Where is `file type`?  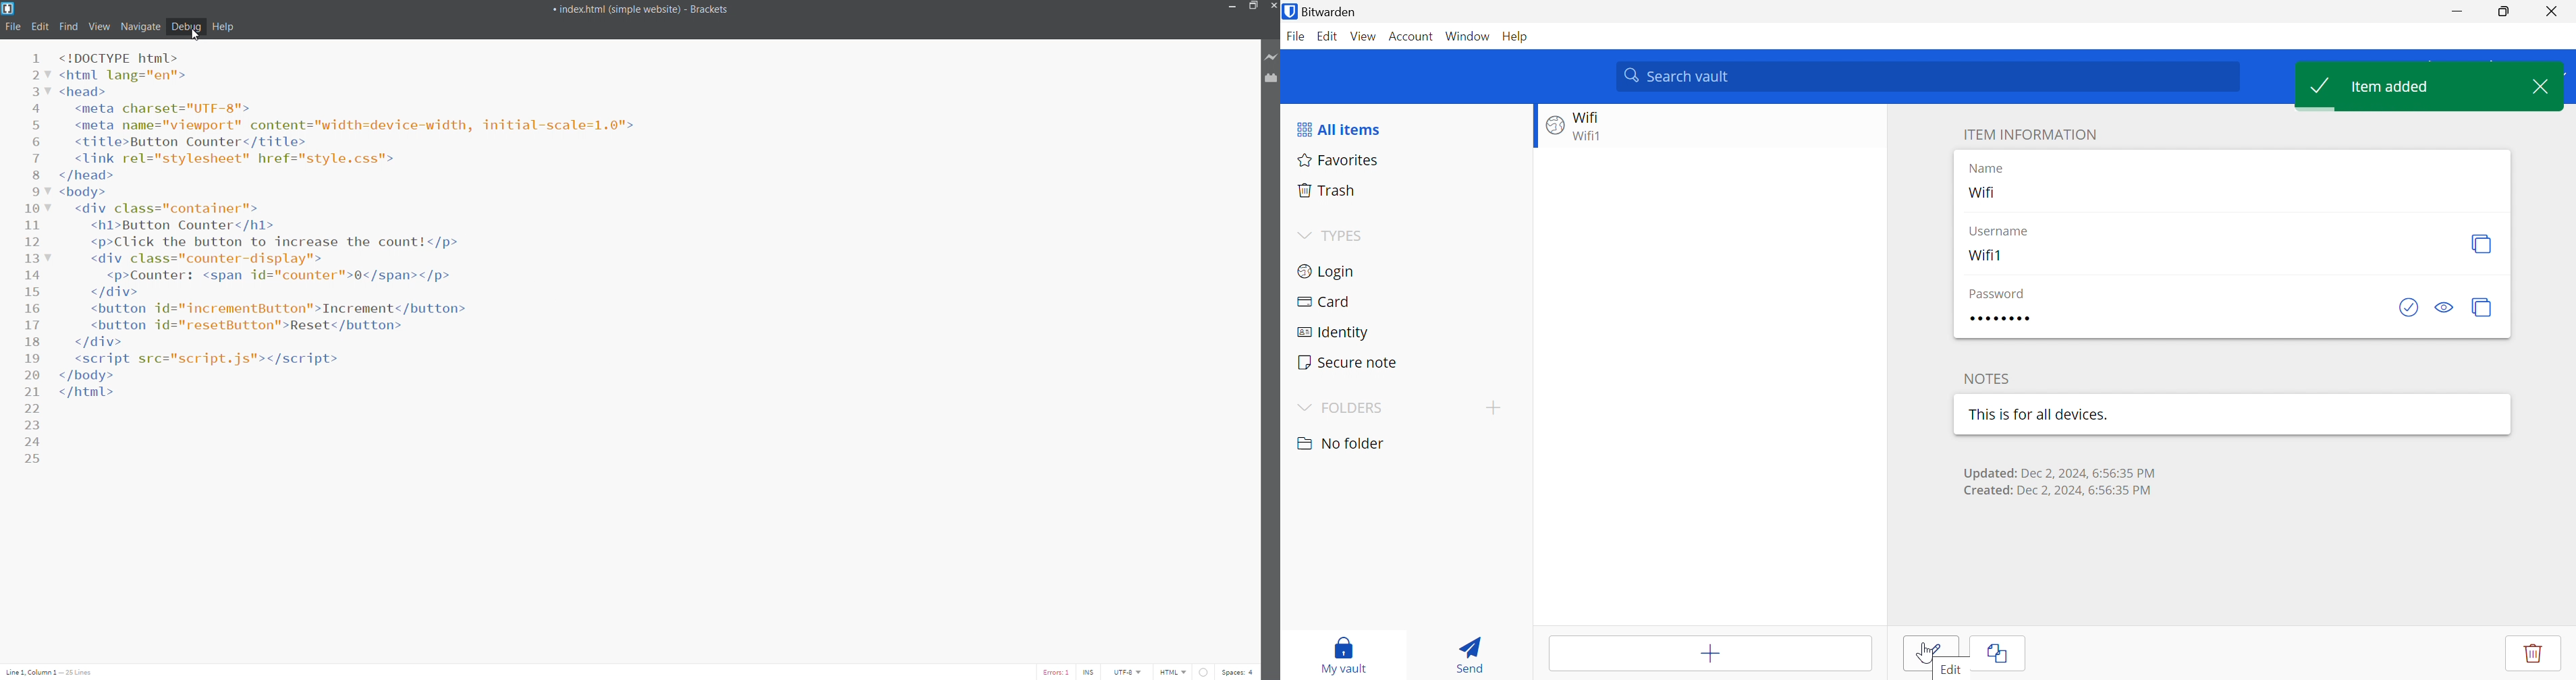
file type is located at coordinates (1172, 673).